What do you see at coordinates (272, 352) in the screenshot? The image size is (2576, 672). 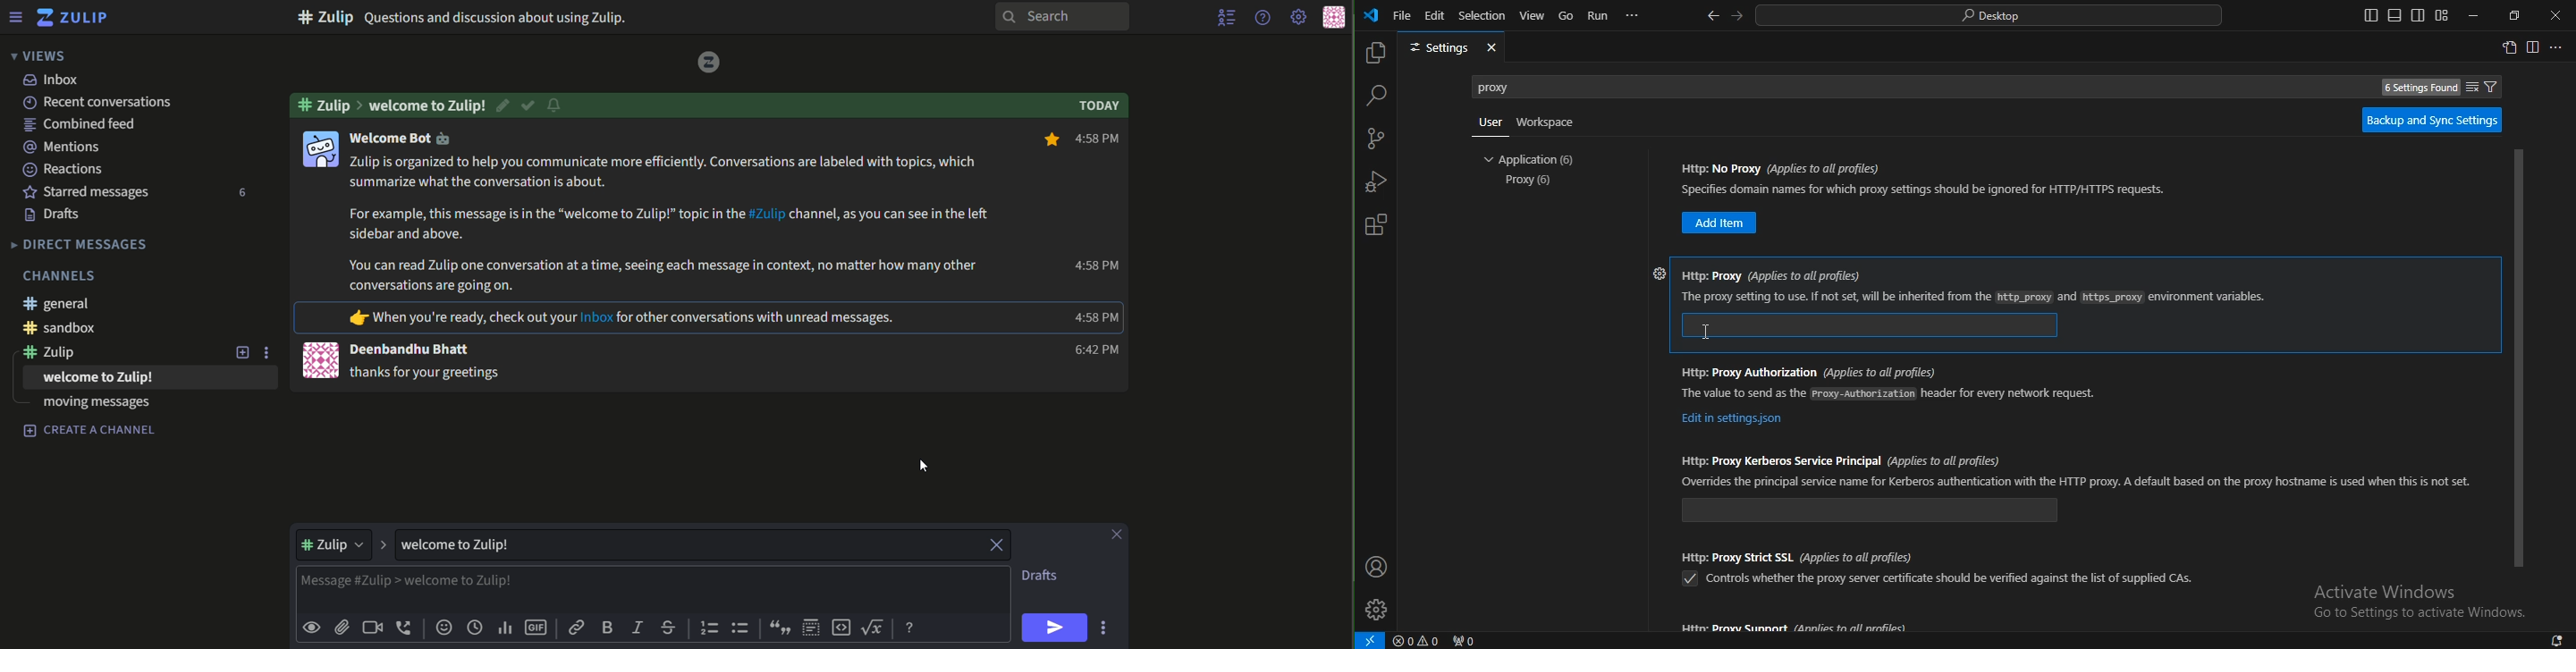 I see `options` at bounding box center [272, 352].